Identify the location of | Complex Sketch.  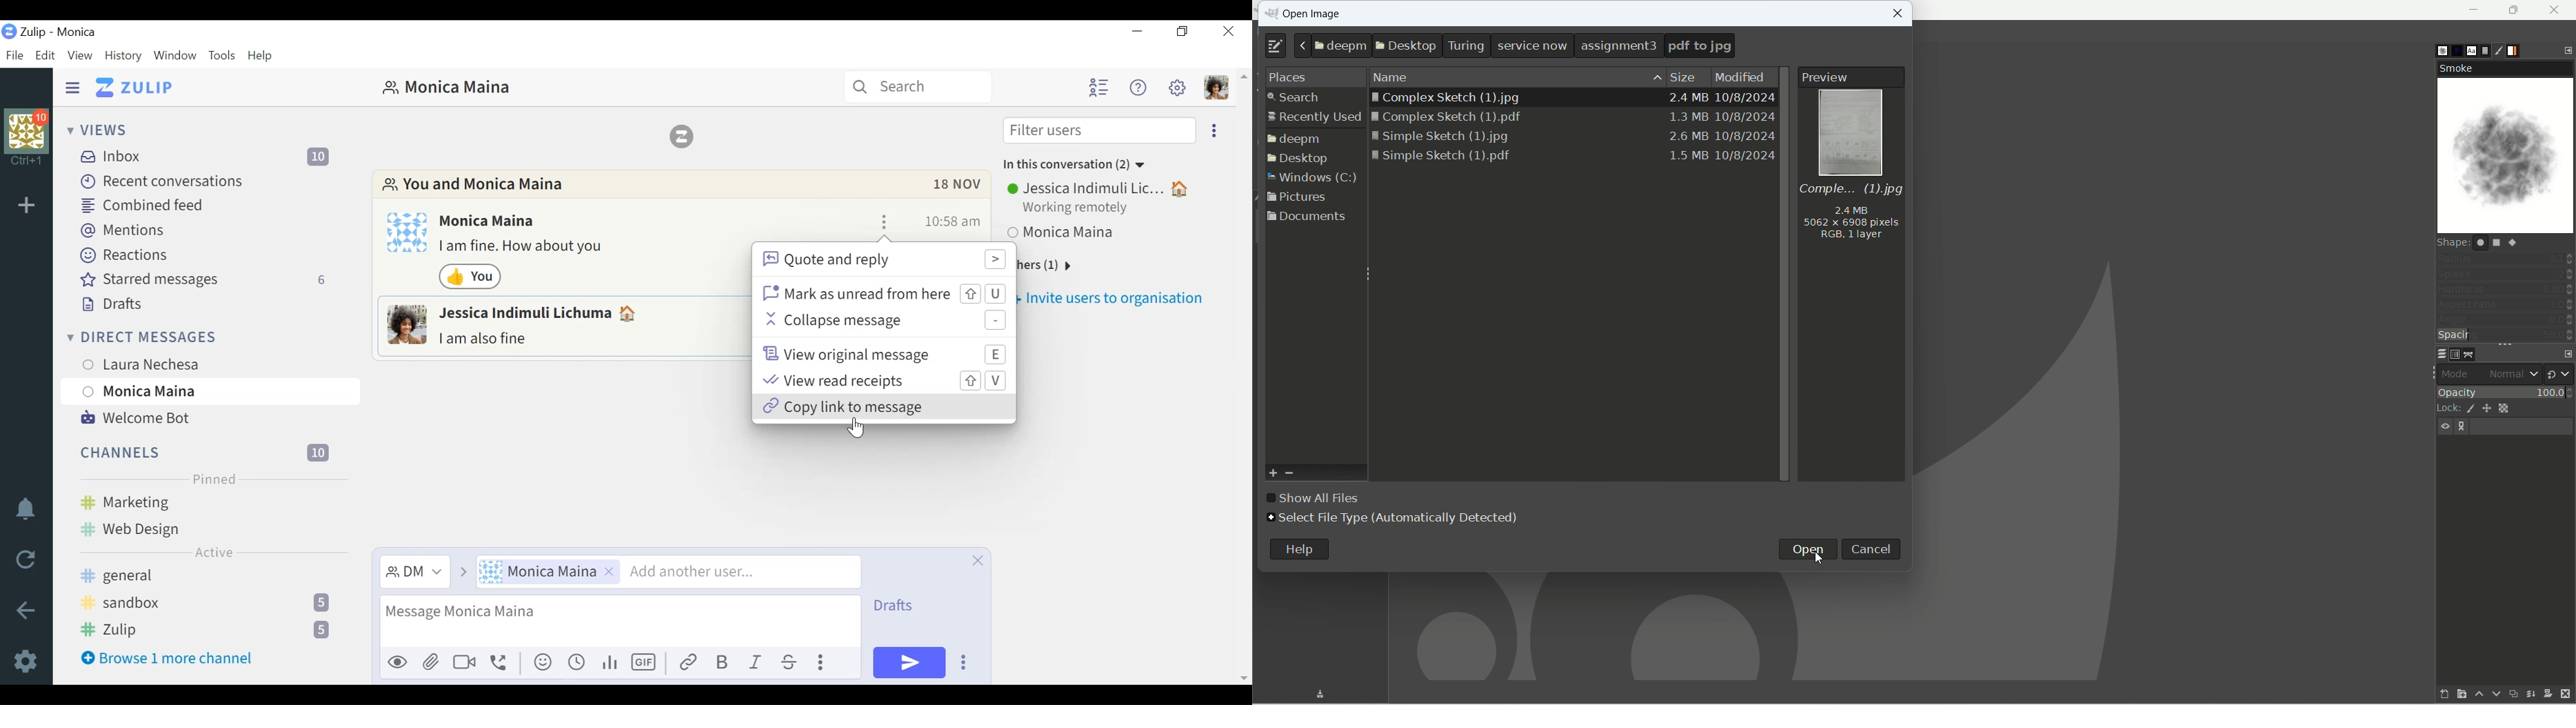
(1571, 119).